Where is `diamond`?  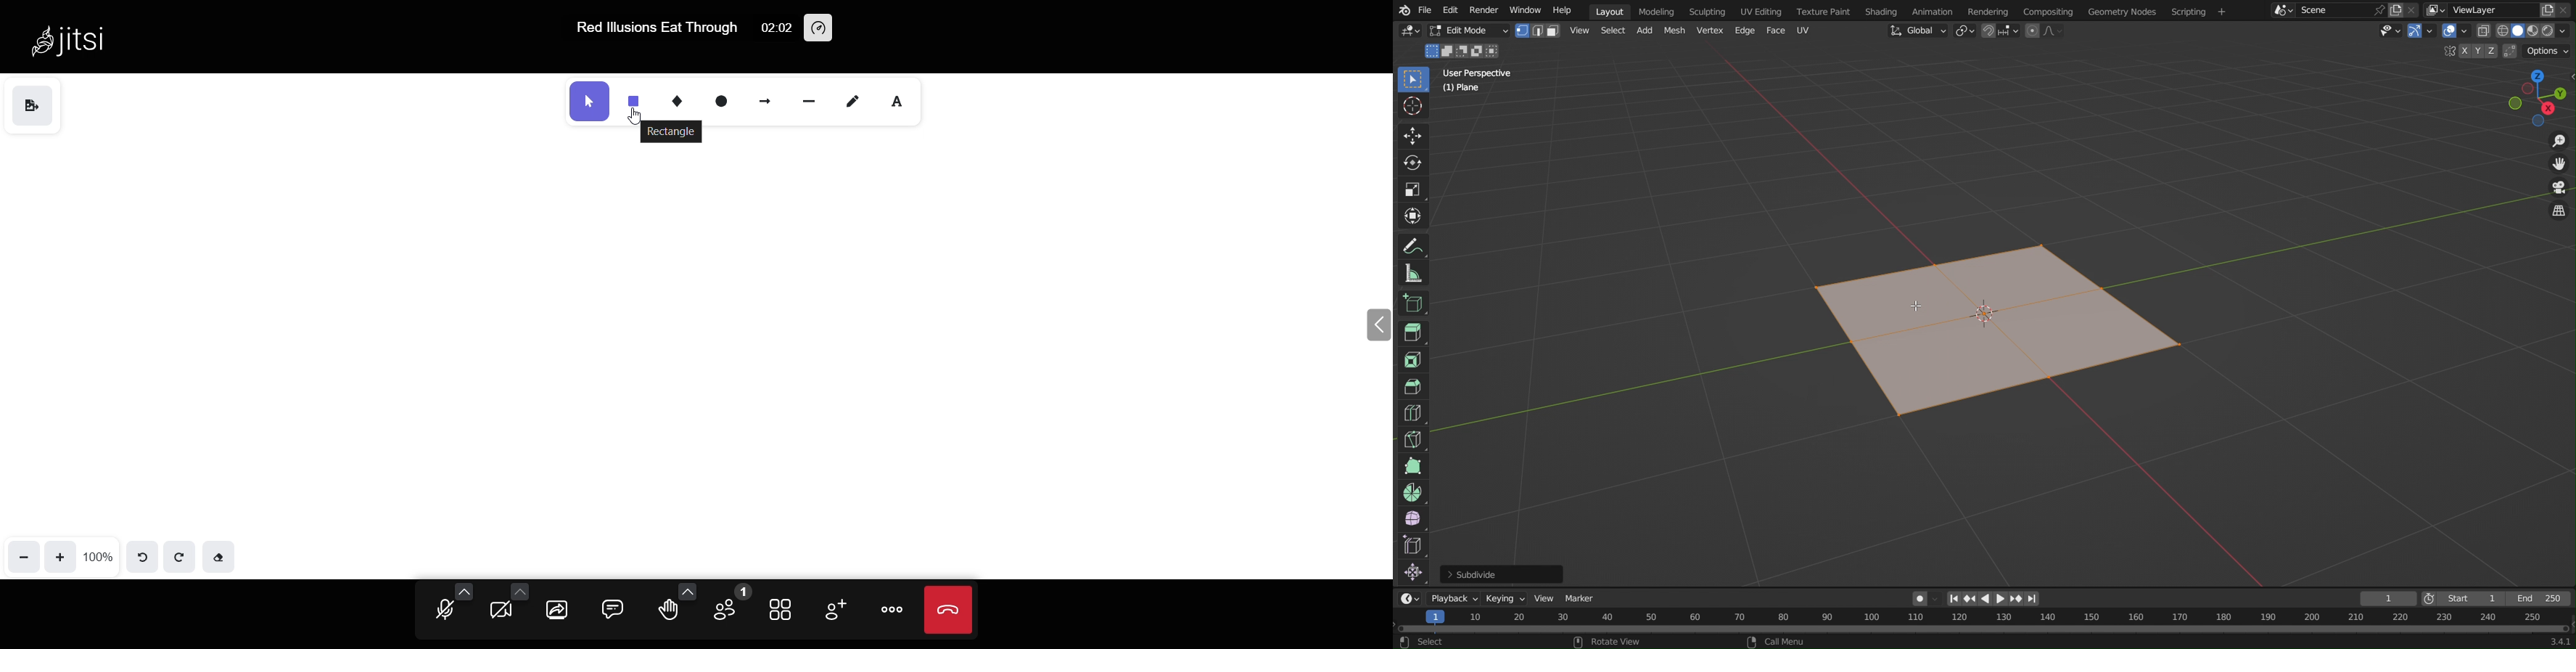 diamond is located at coordinates (680, 100).